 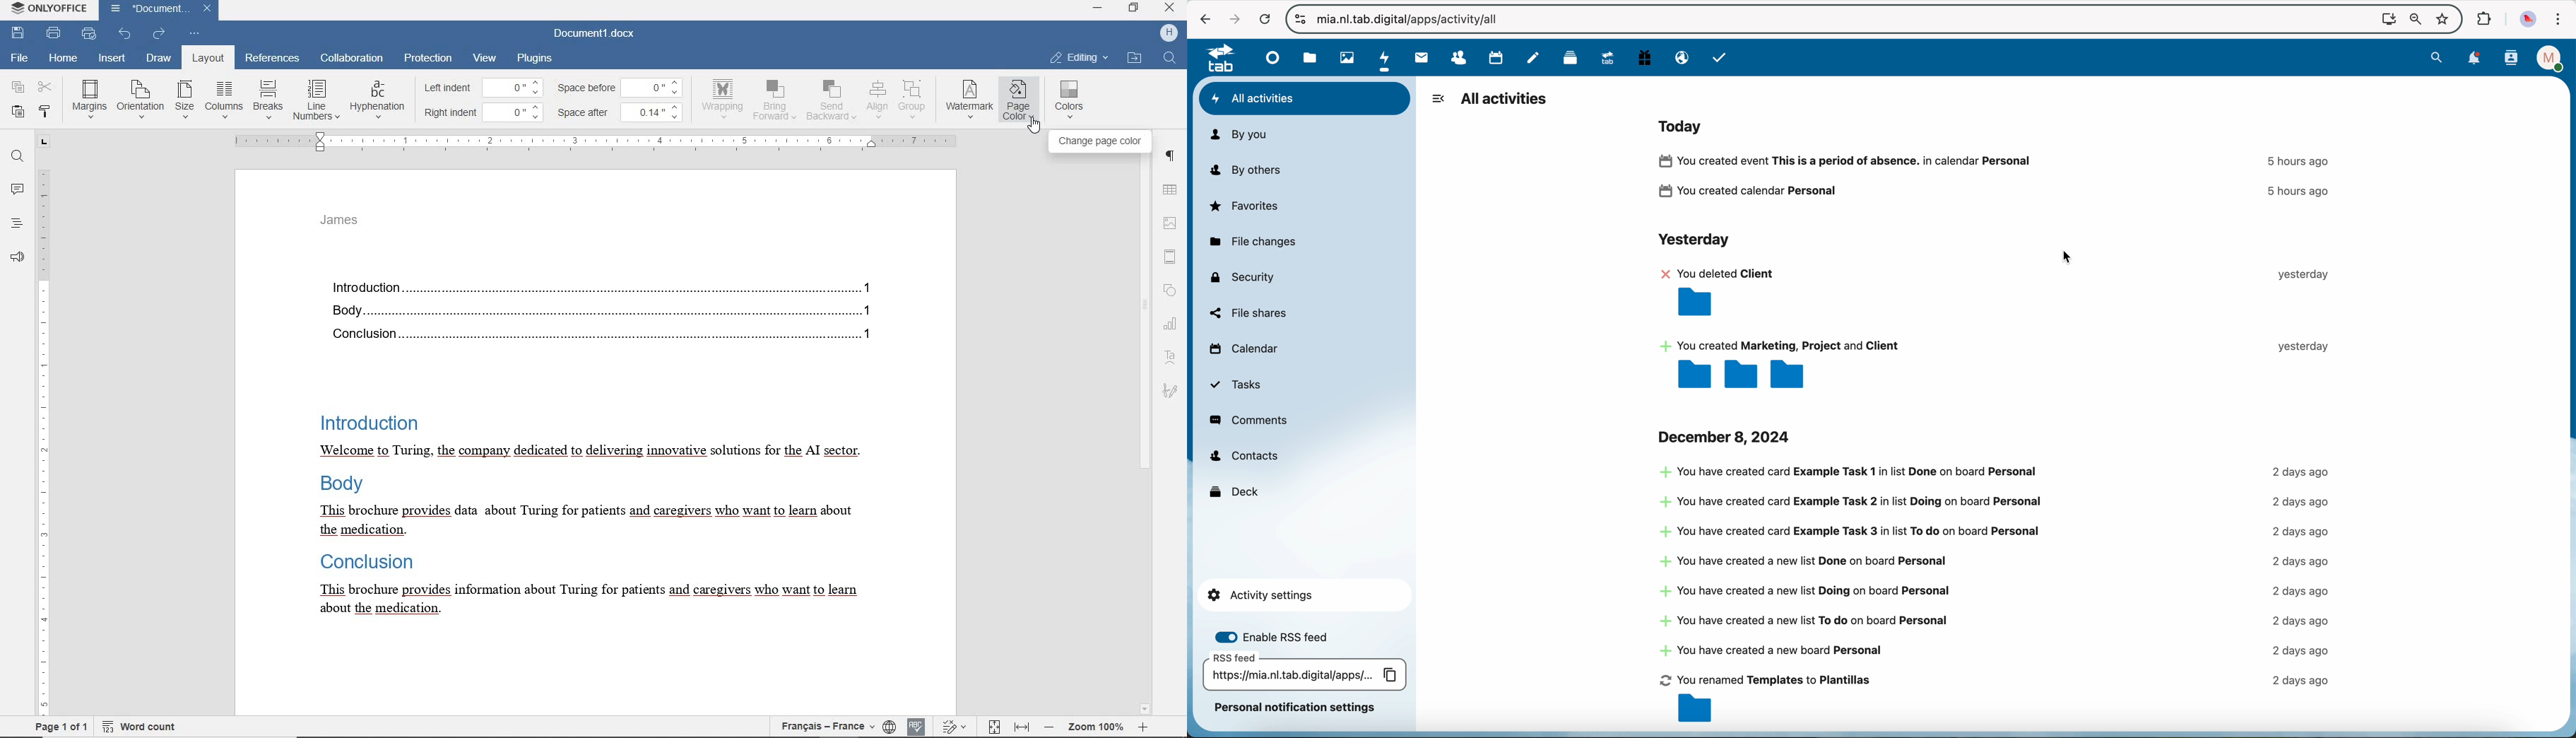 What do you see at coordinates (517, 113) in the screenshot?
I see `0` at bounding box center [517, 113].